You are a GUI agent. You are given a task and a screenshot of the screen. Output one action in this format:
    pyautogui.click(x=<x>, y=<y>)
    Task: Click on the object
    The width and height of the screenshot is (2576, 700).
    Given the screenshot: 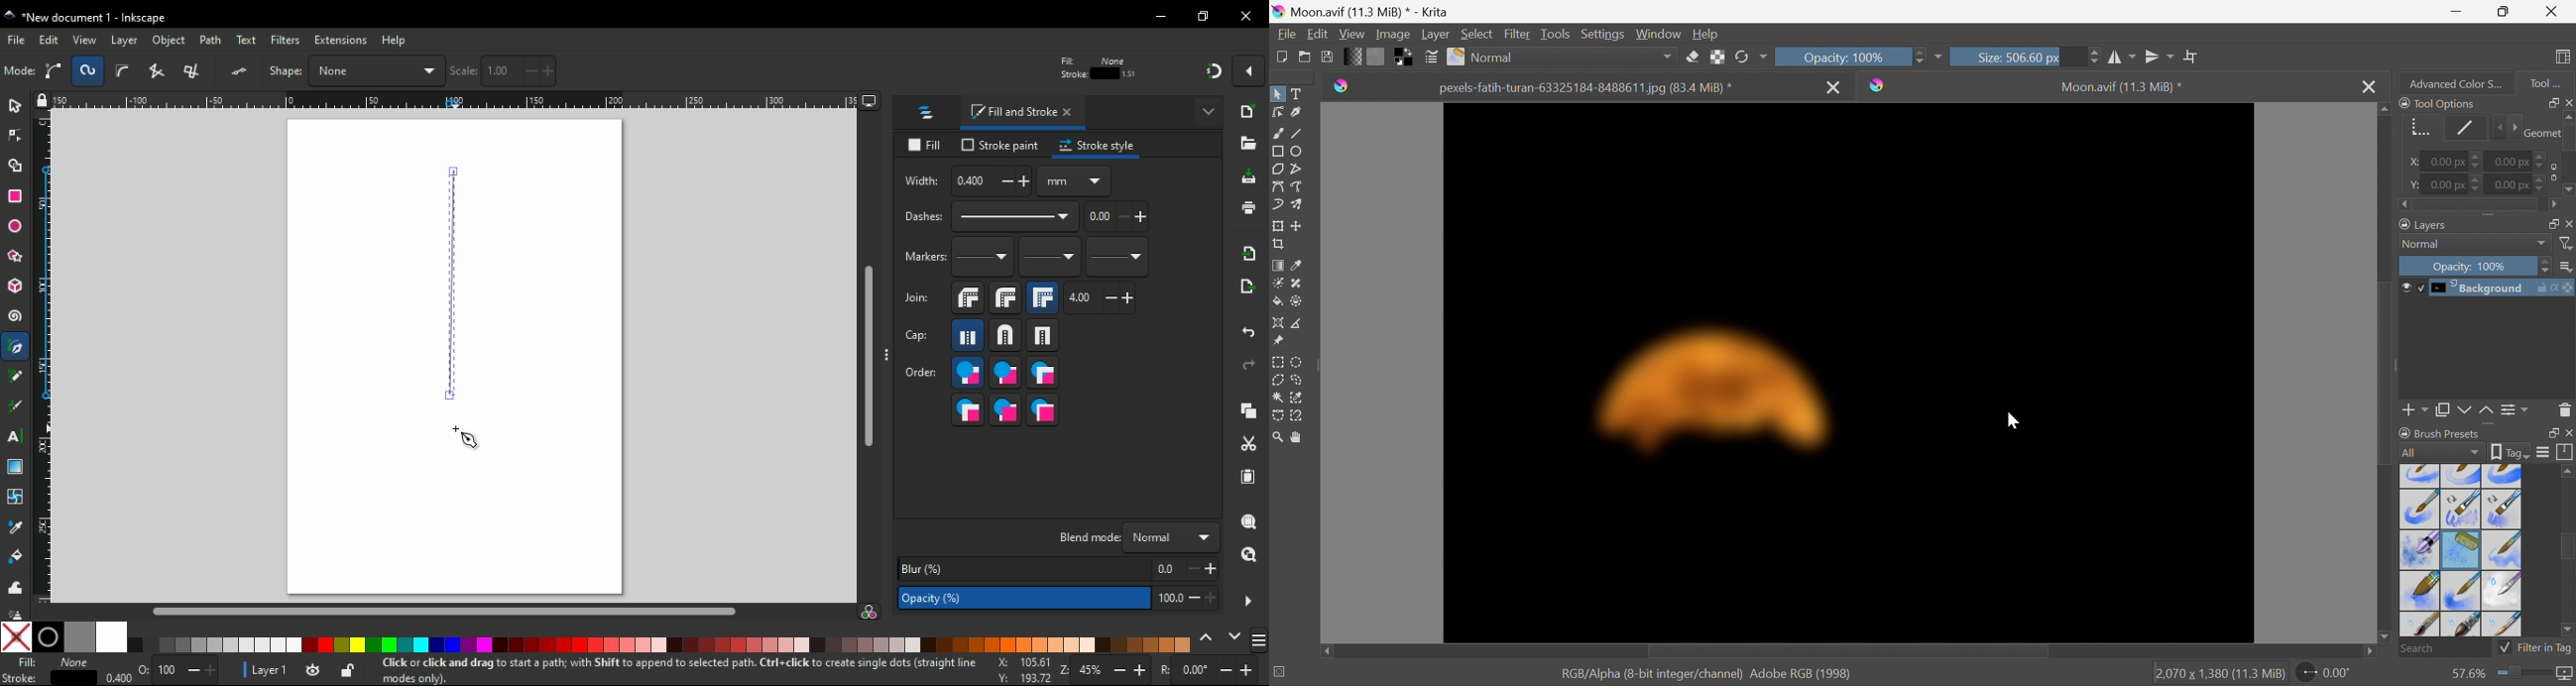 What is the action you would take?
    pyautogui.click(x=172, y=41)
    